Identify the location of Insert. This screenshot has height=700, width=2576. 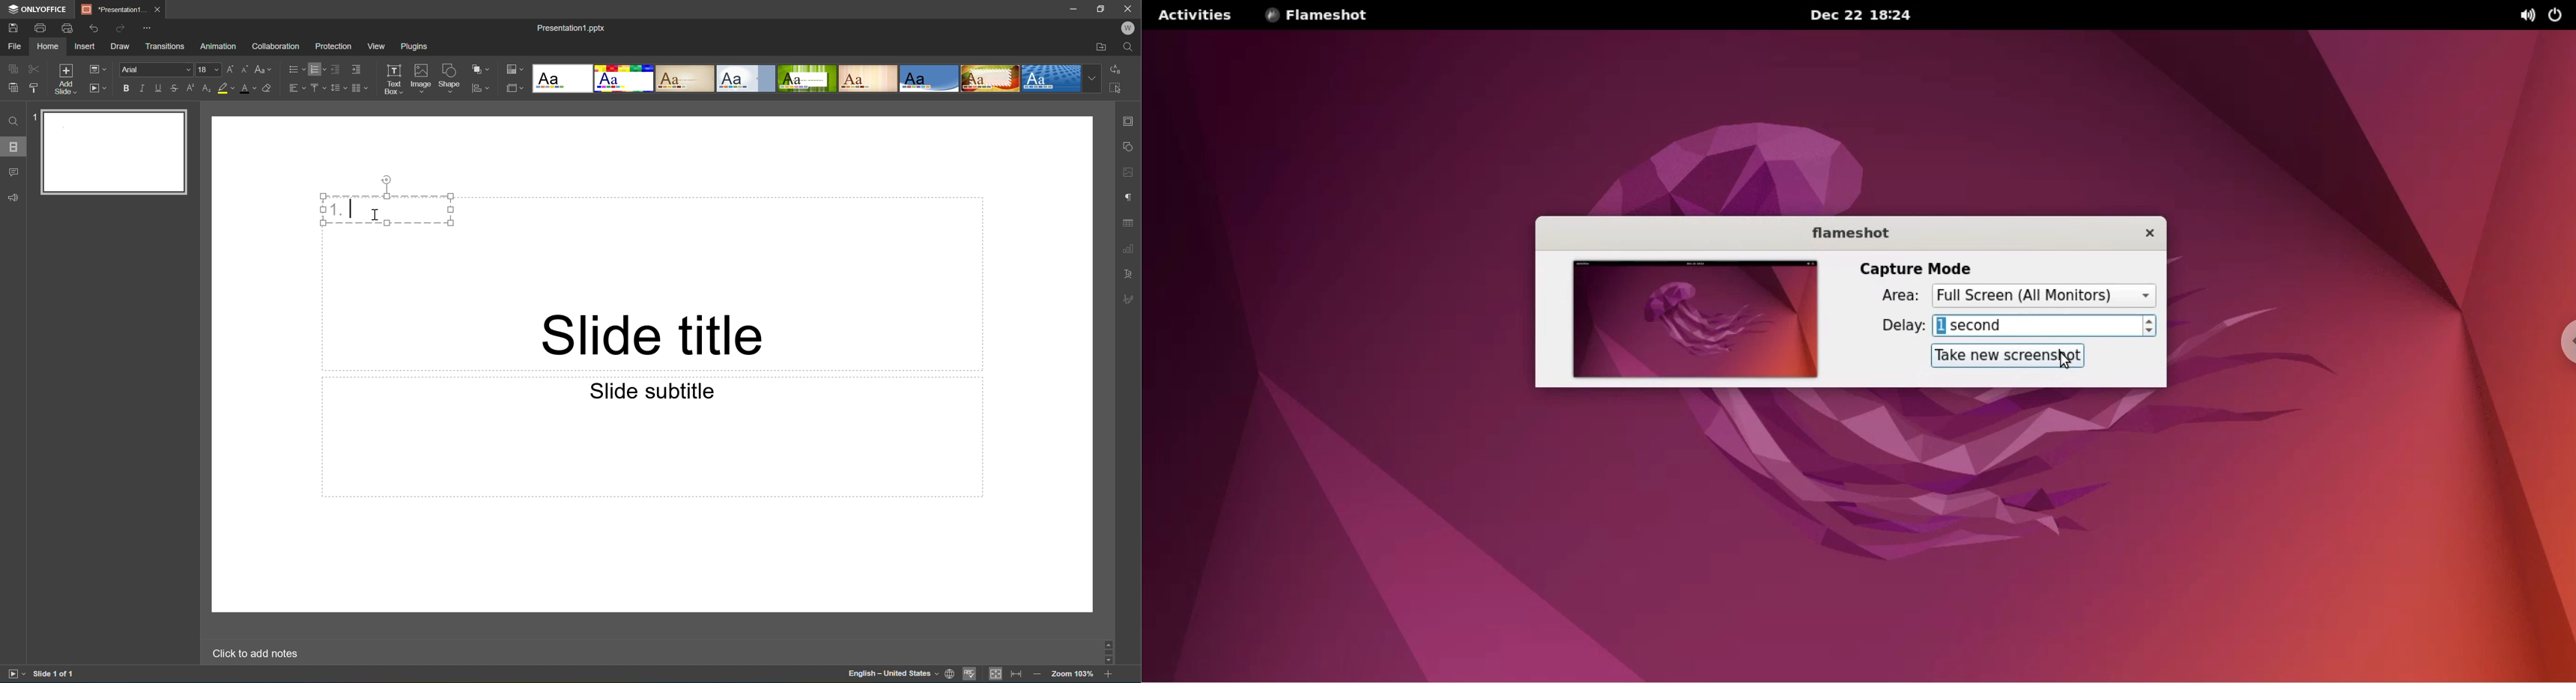
(84, 46).